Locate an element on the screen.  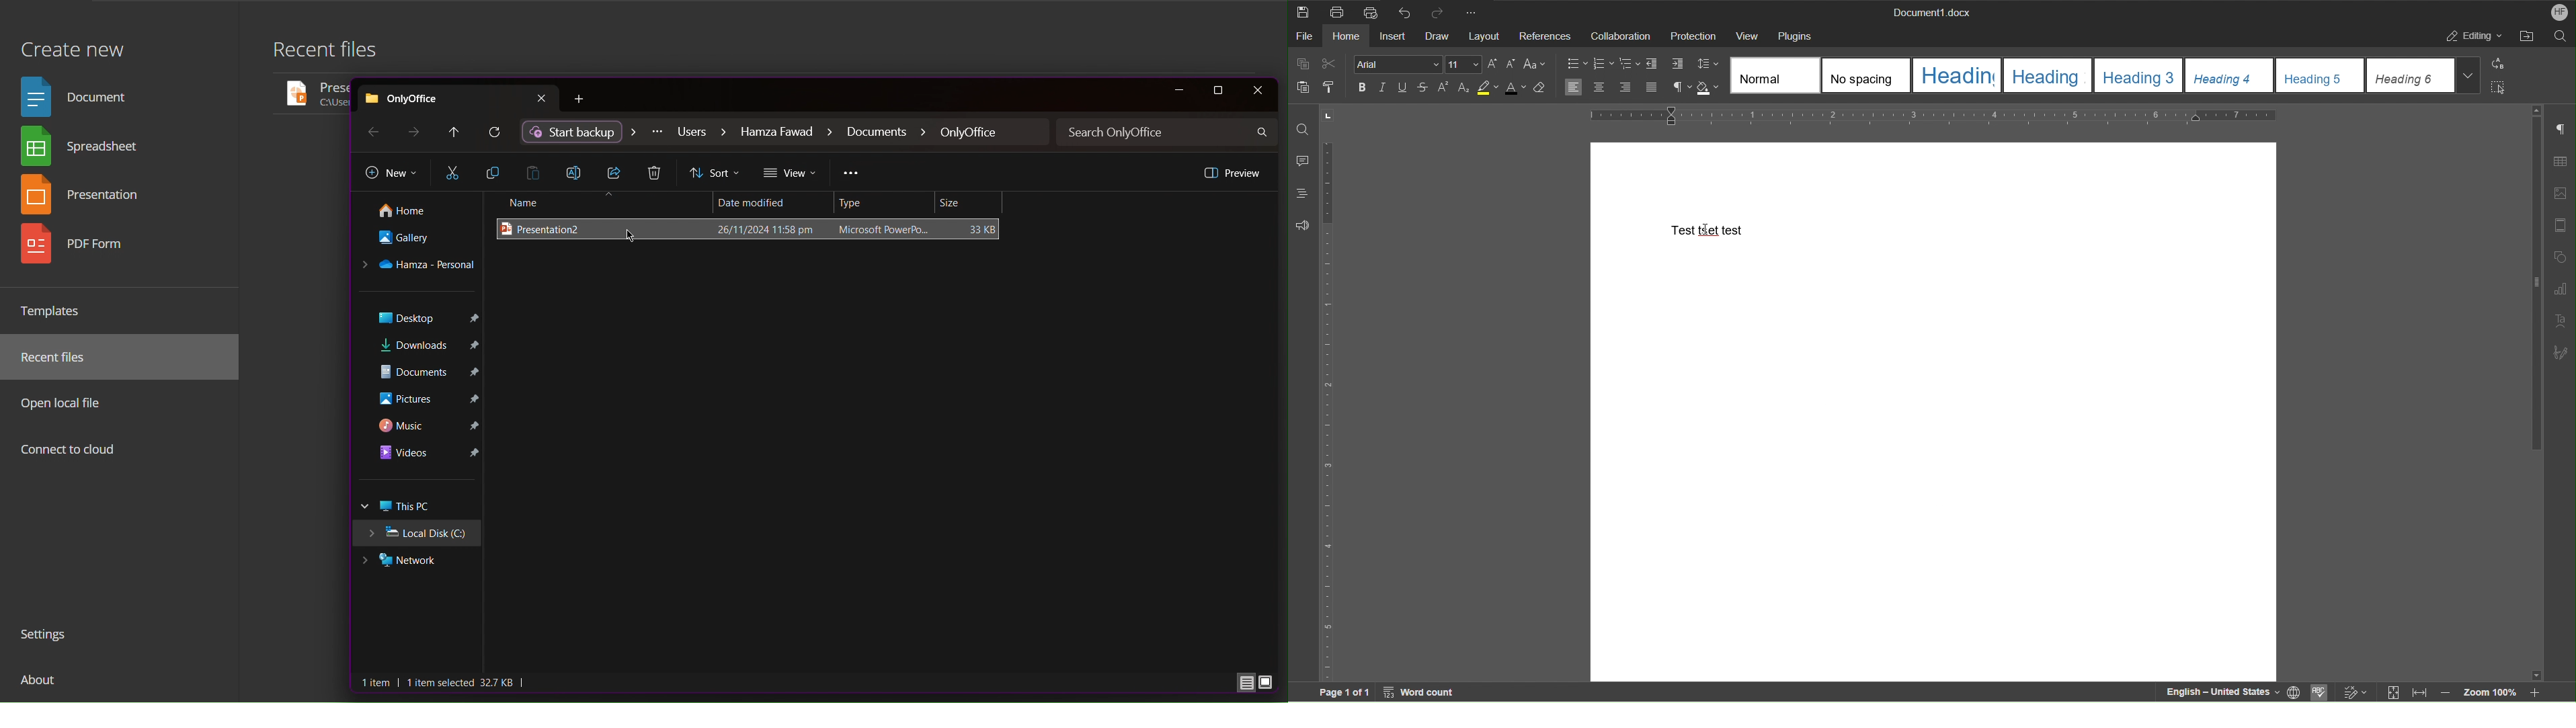
Line Spacing is located at coordinates (1709, 65).